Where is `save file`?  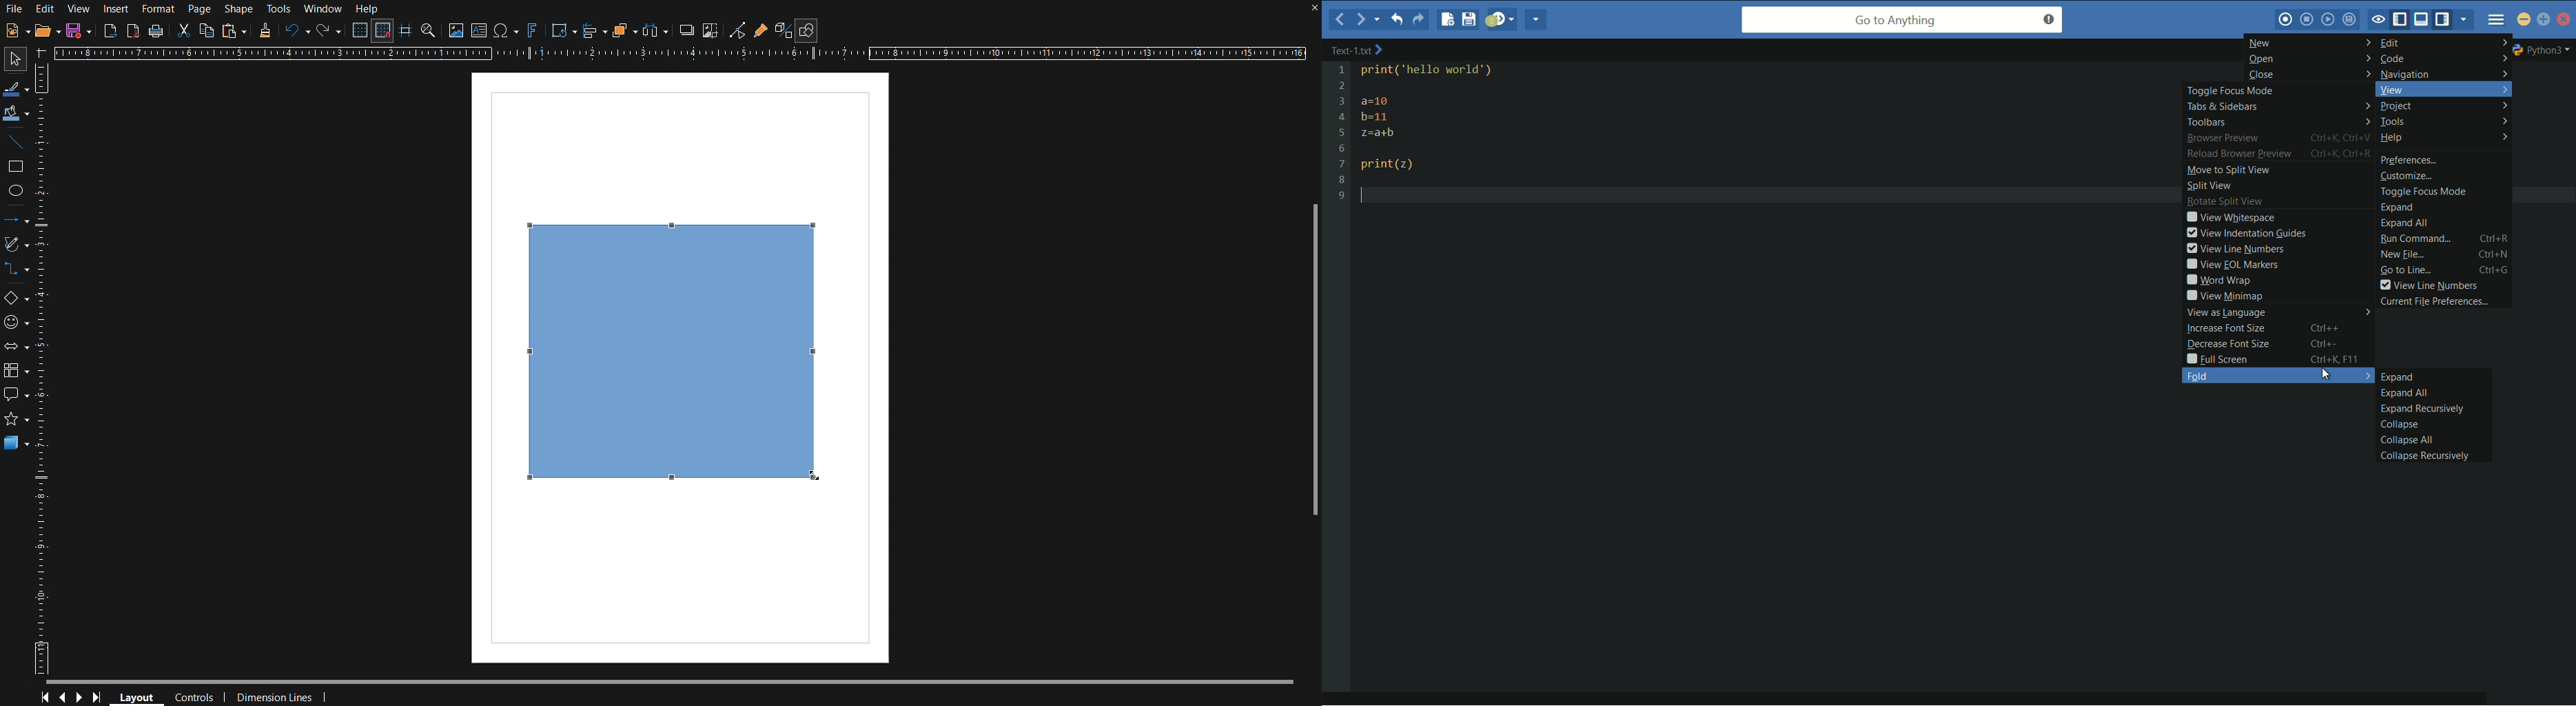 save file is located at coordinates (1469, 20).